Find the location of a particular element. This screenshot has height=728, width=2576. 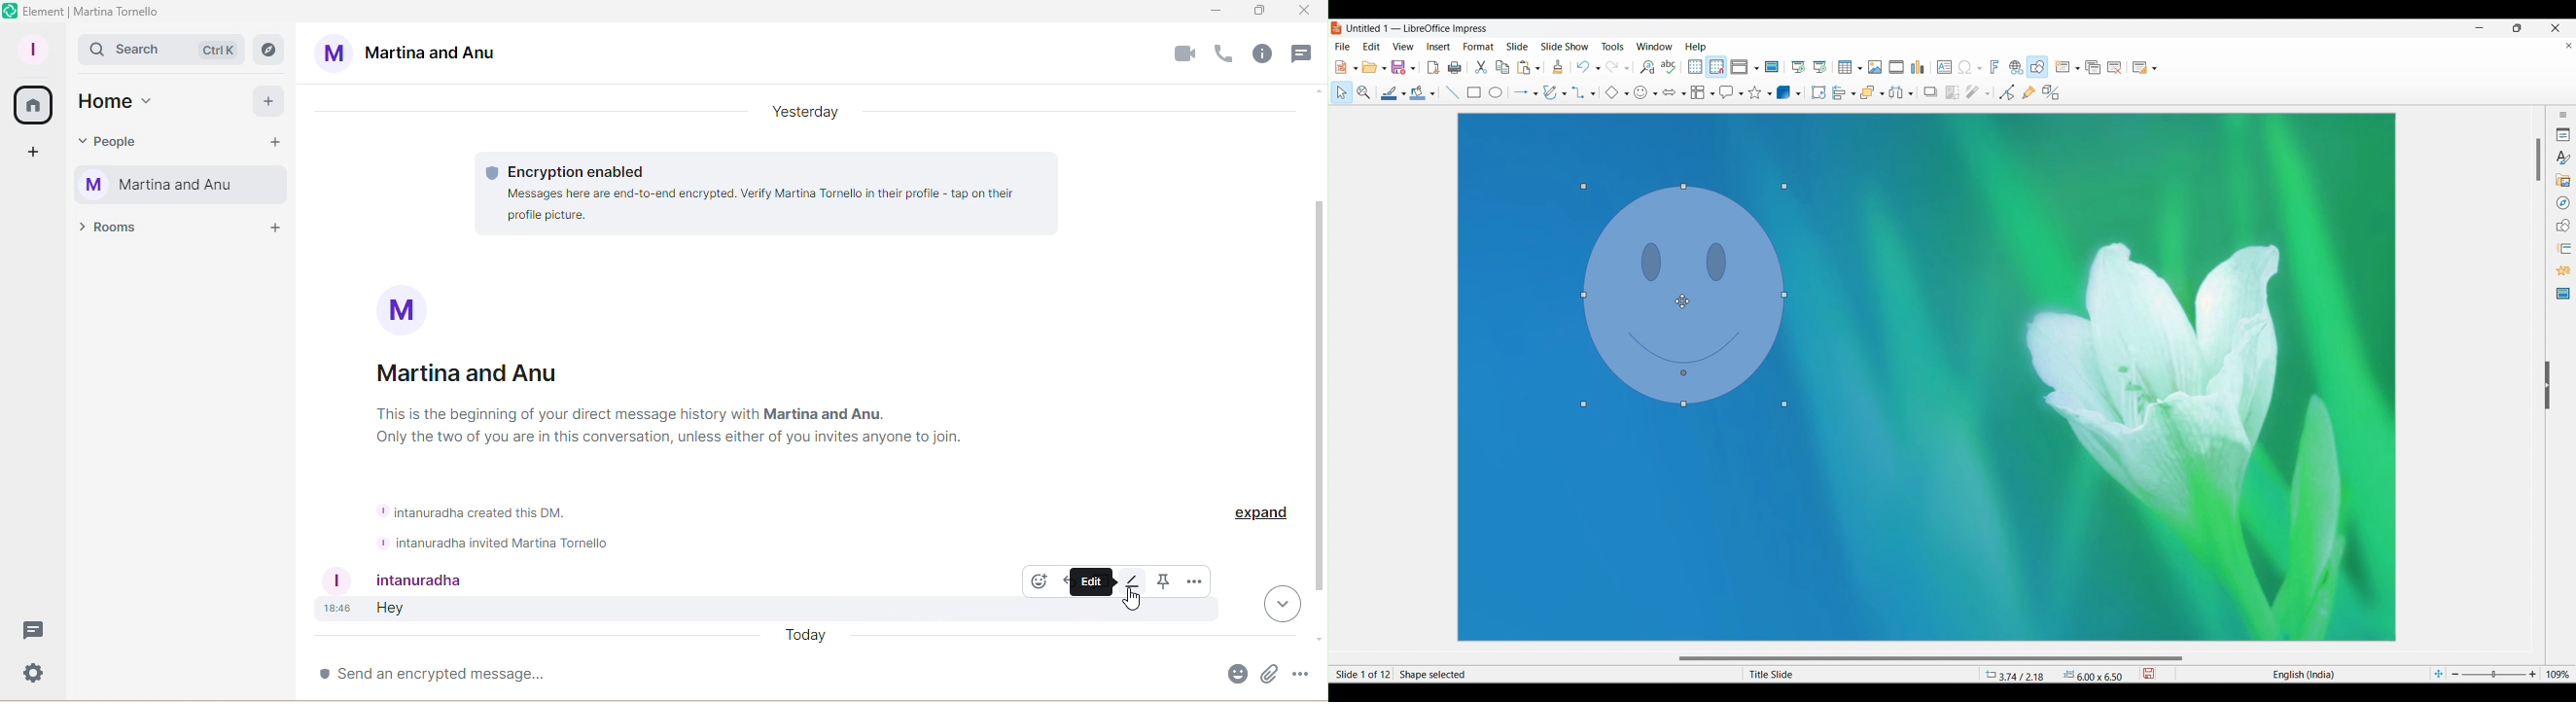

Martina tornello is located at coordinates (118, 13).